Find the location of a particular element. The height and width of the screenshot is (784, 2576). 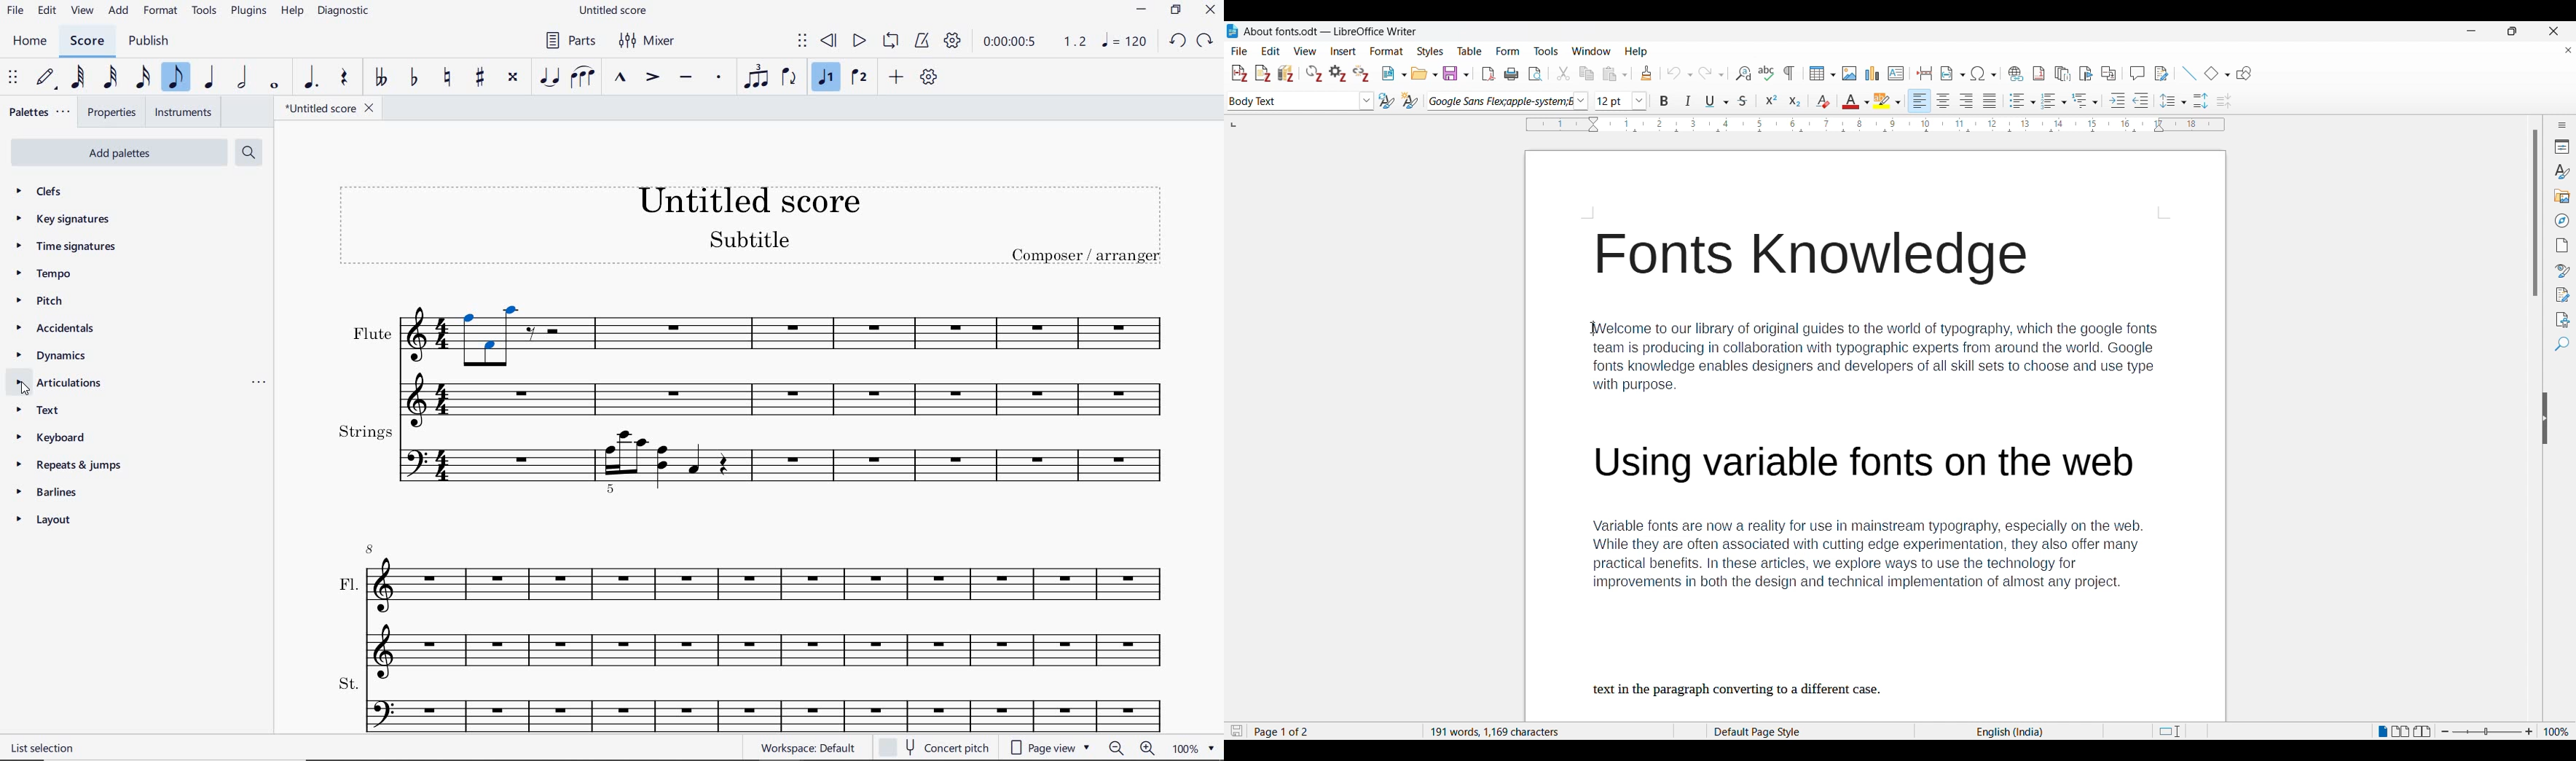

file name is located at coordinates (615, 9).